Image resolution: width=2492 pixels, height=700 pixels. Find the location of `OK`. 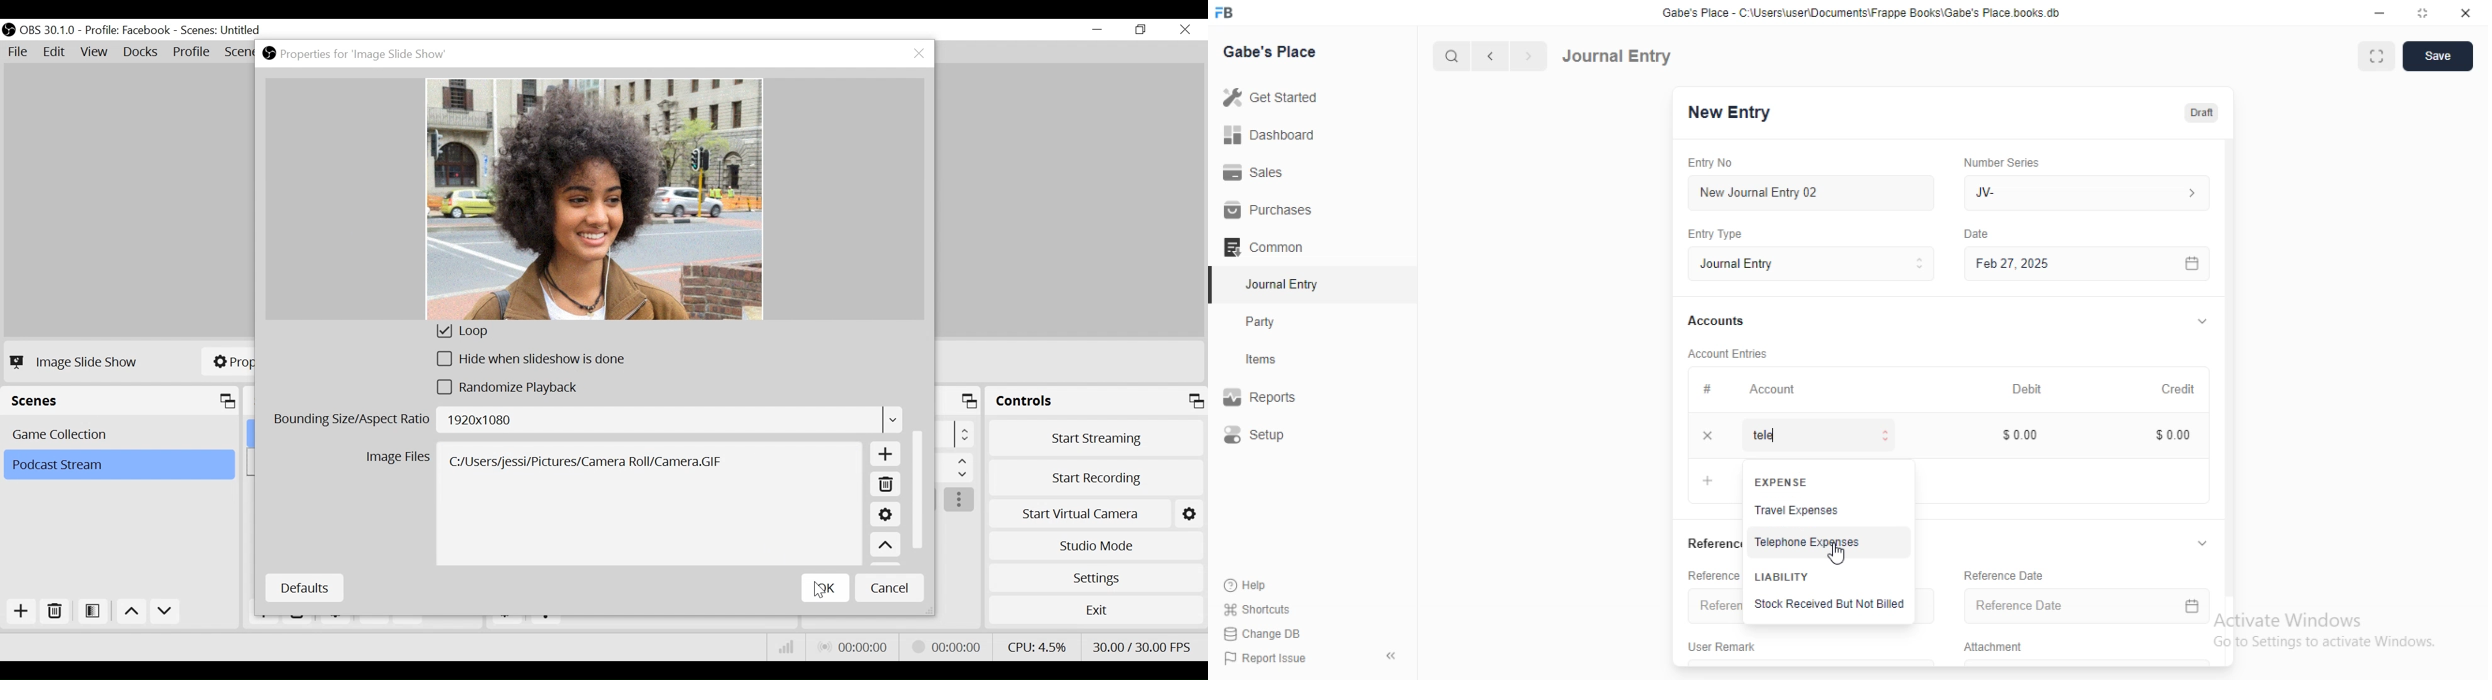

OK is located at coordinates (826, 587).